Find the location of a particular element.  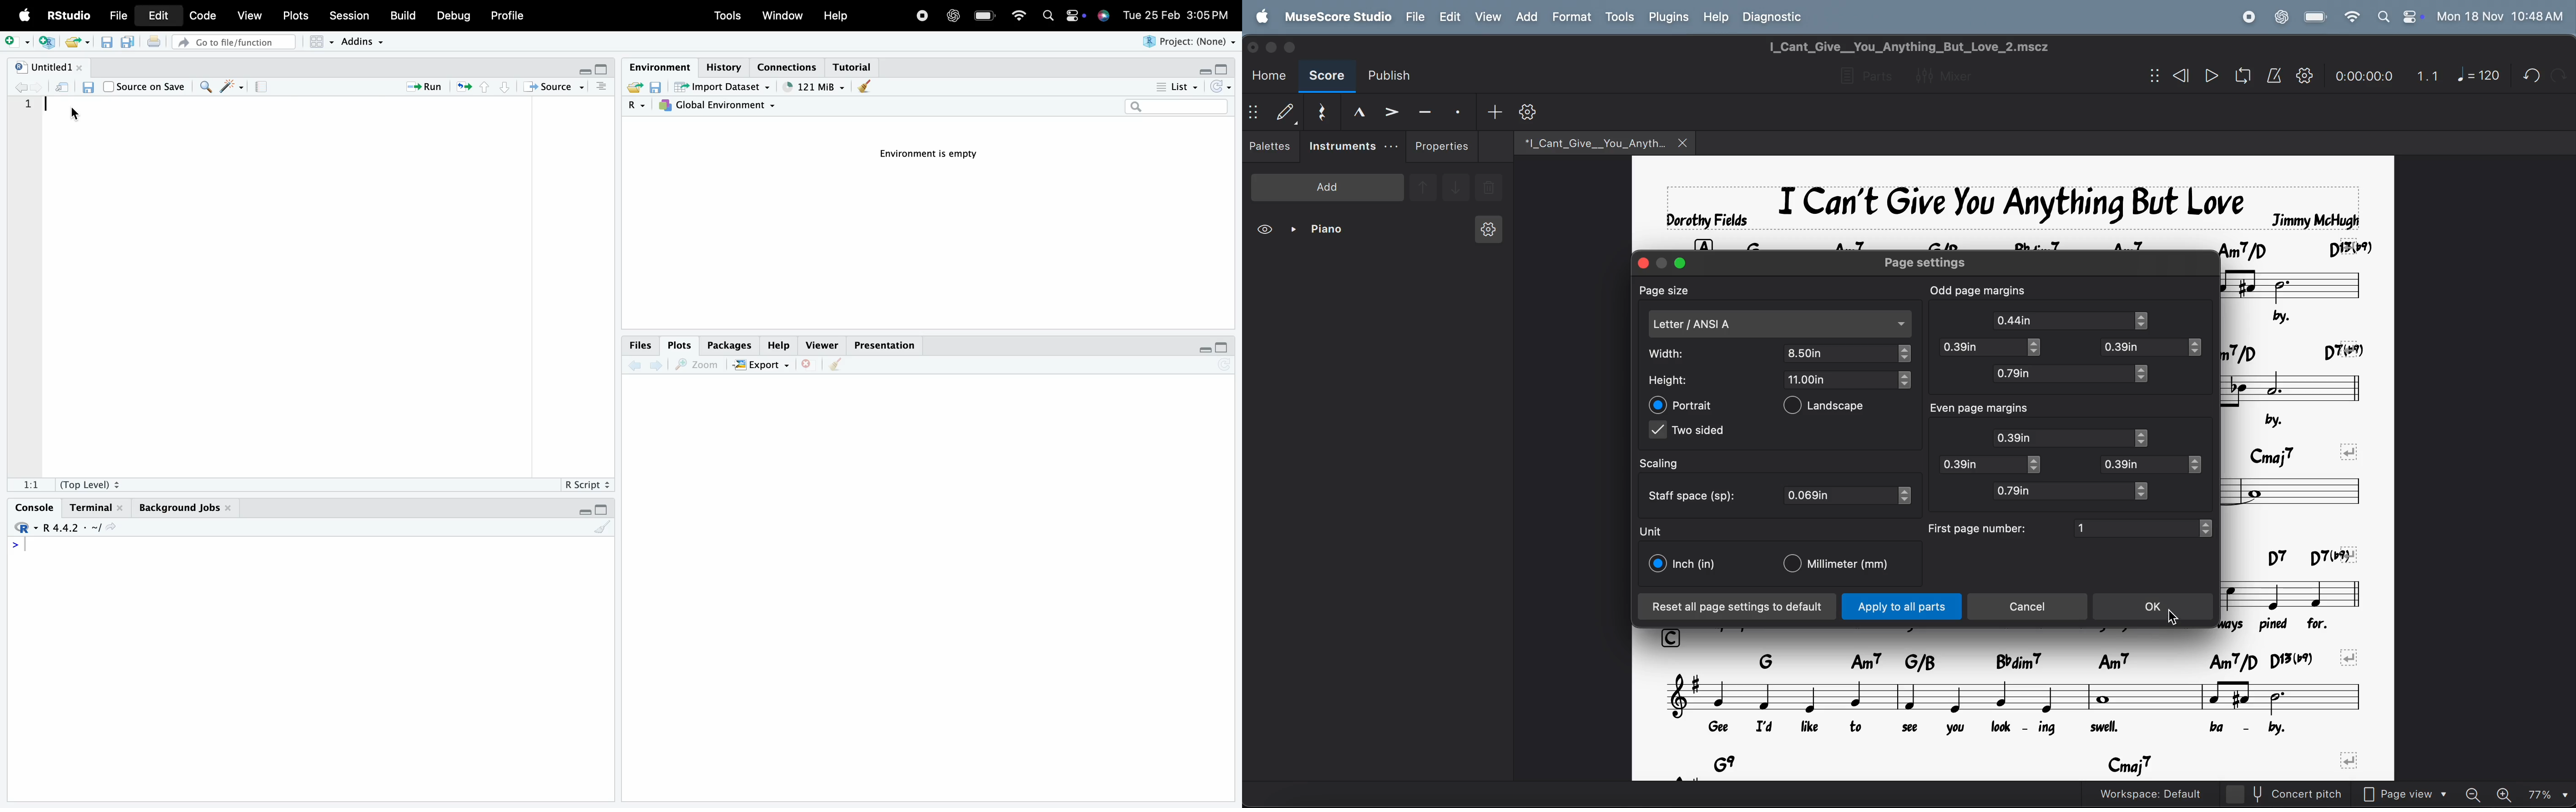

control center is located at coordinates (2410, 16).